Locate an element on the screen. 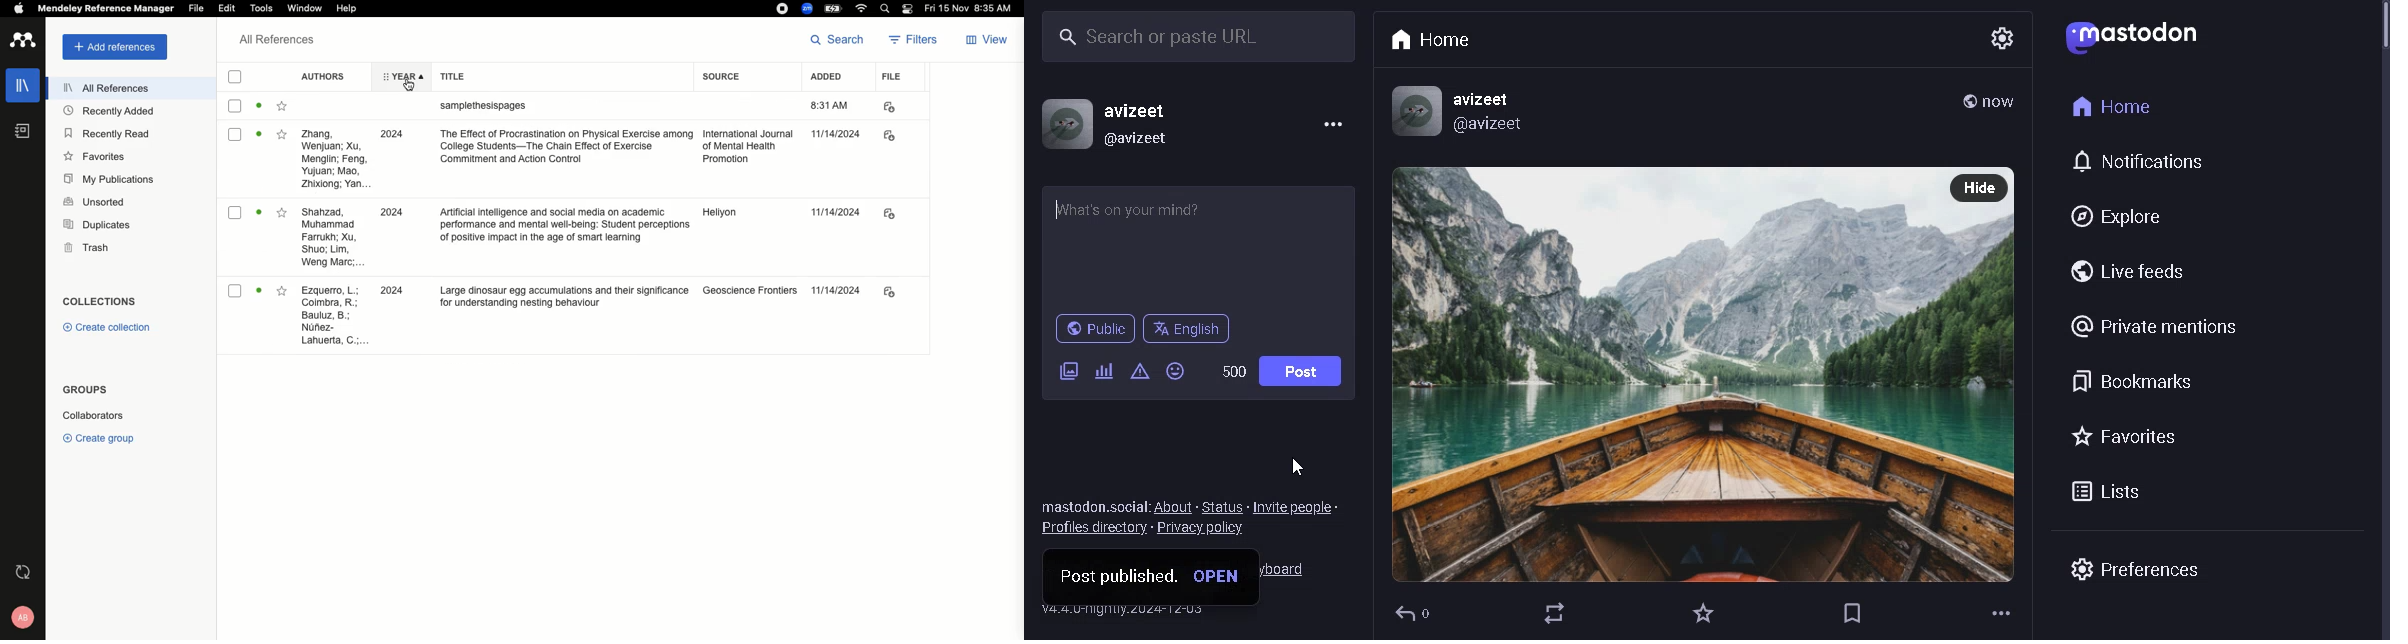  Groups is located at coordinates (81, 390).